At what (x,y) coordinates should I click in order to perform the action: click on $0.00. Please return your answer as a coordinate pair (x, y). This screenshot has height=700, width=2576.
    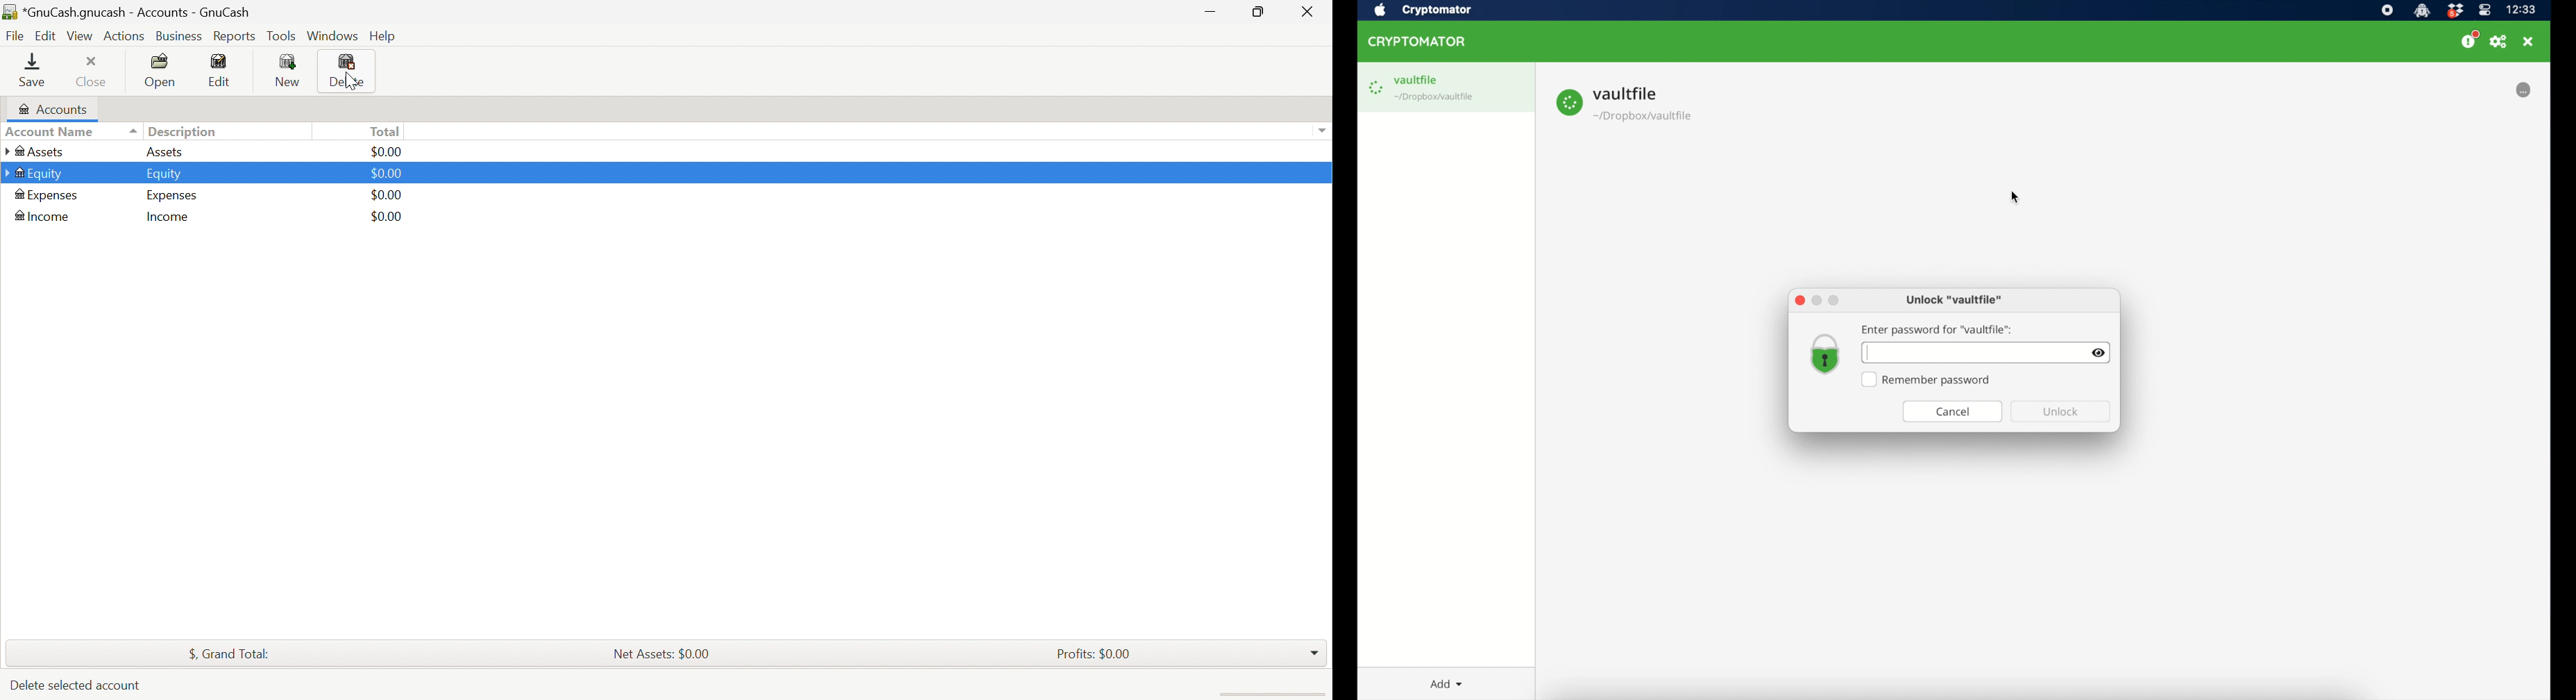
    Looking at the image, I should click on (389, 174).